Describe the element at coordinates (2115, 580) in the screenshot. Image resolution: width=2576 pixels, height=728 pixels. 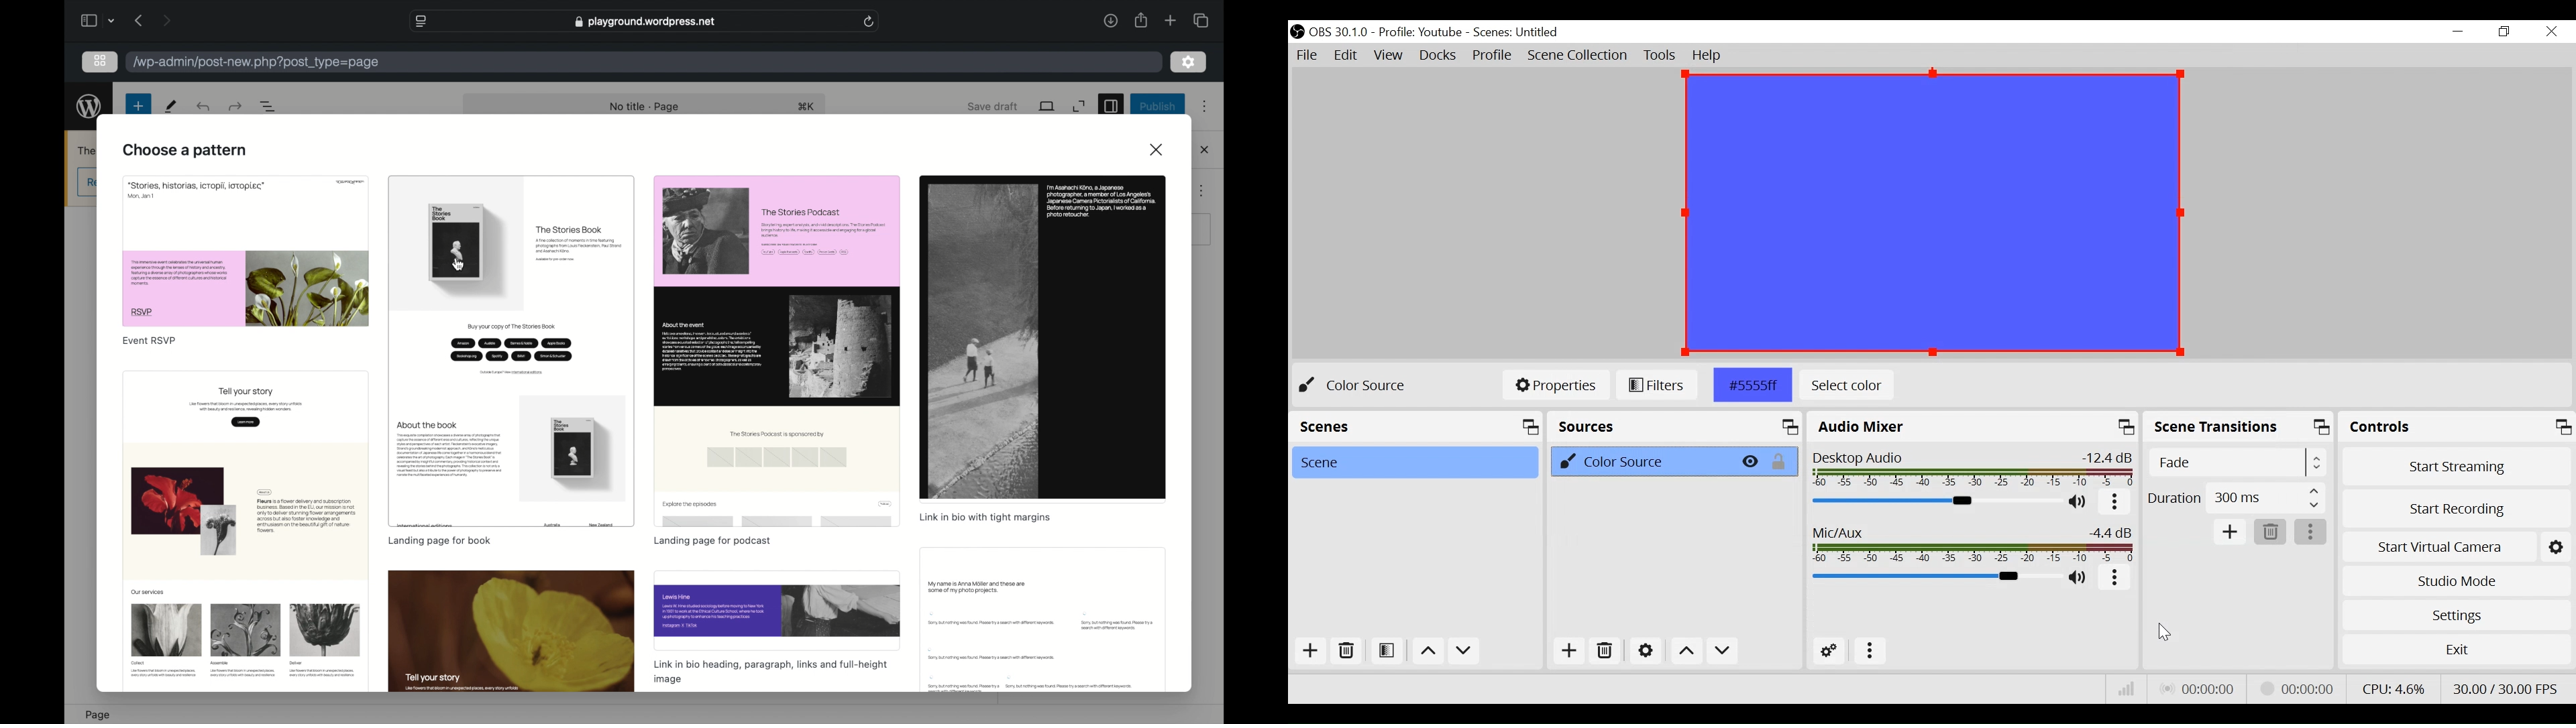
I see `more options` at that location.